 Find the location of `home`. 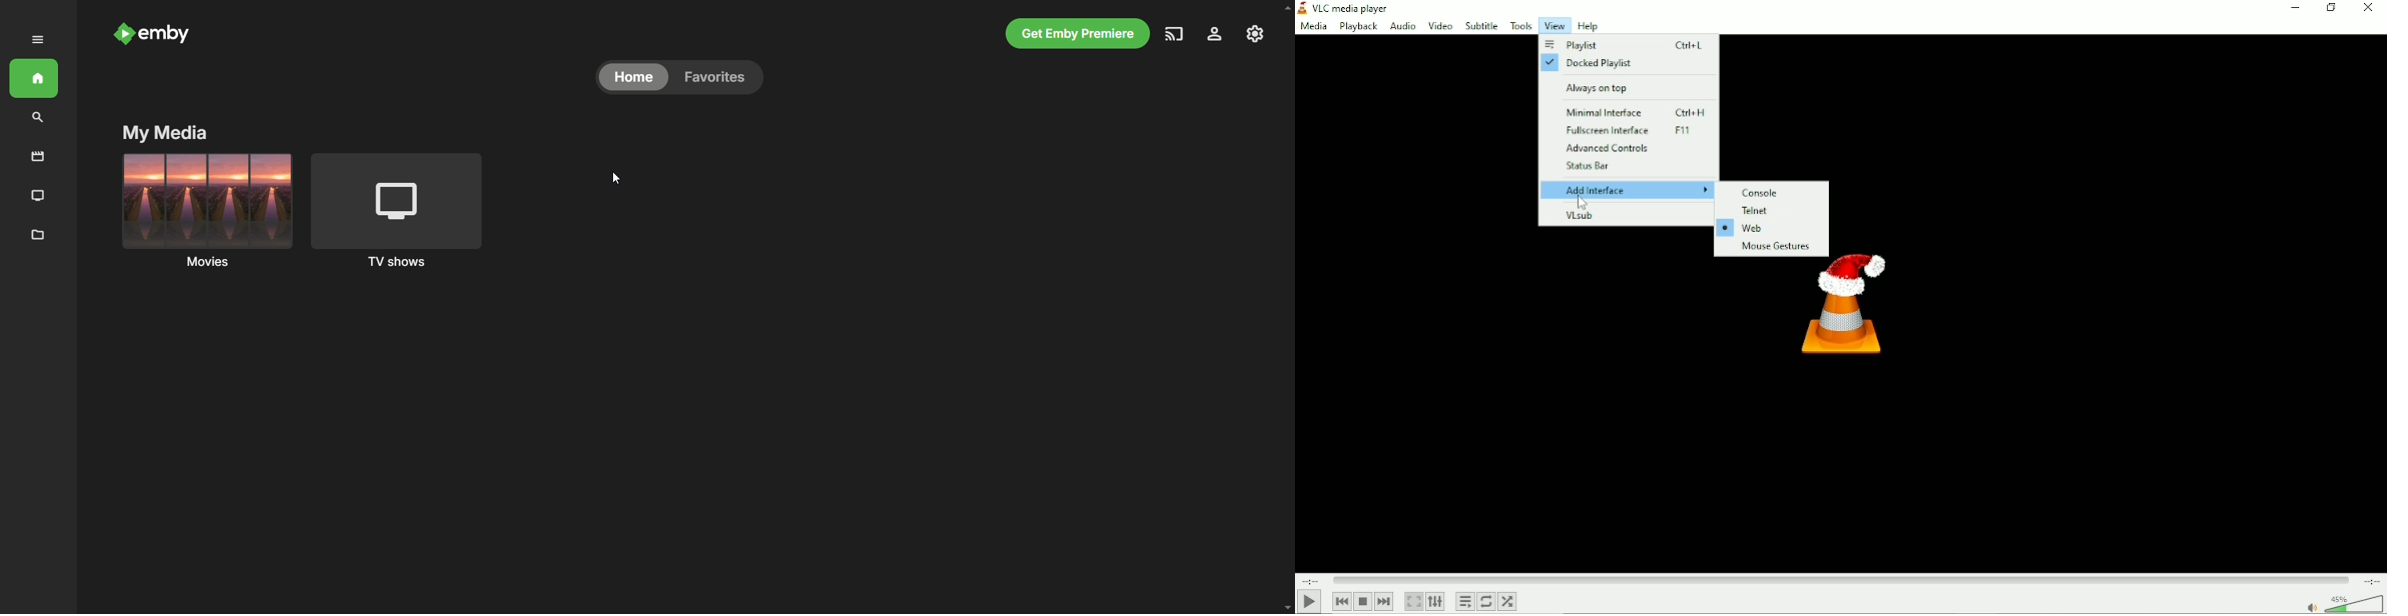

home is located at coordinates (634, 78).